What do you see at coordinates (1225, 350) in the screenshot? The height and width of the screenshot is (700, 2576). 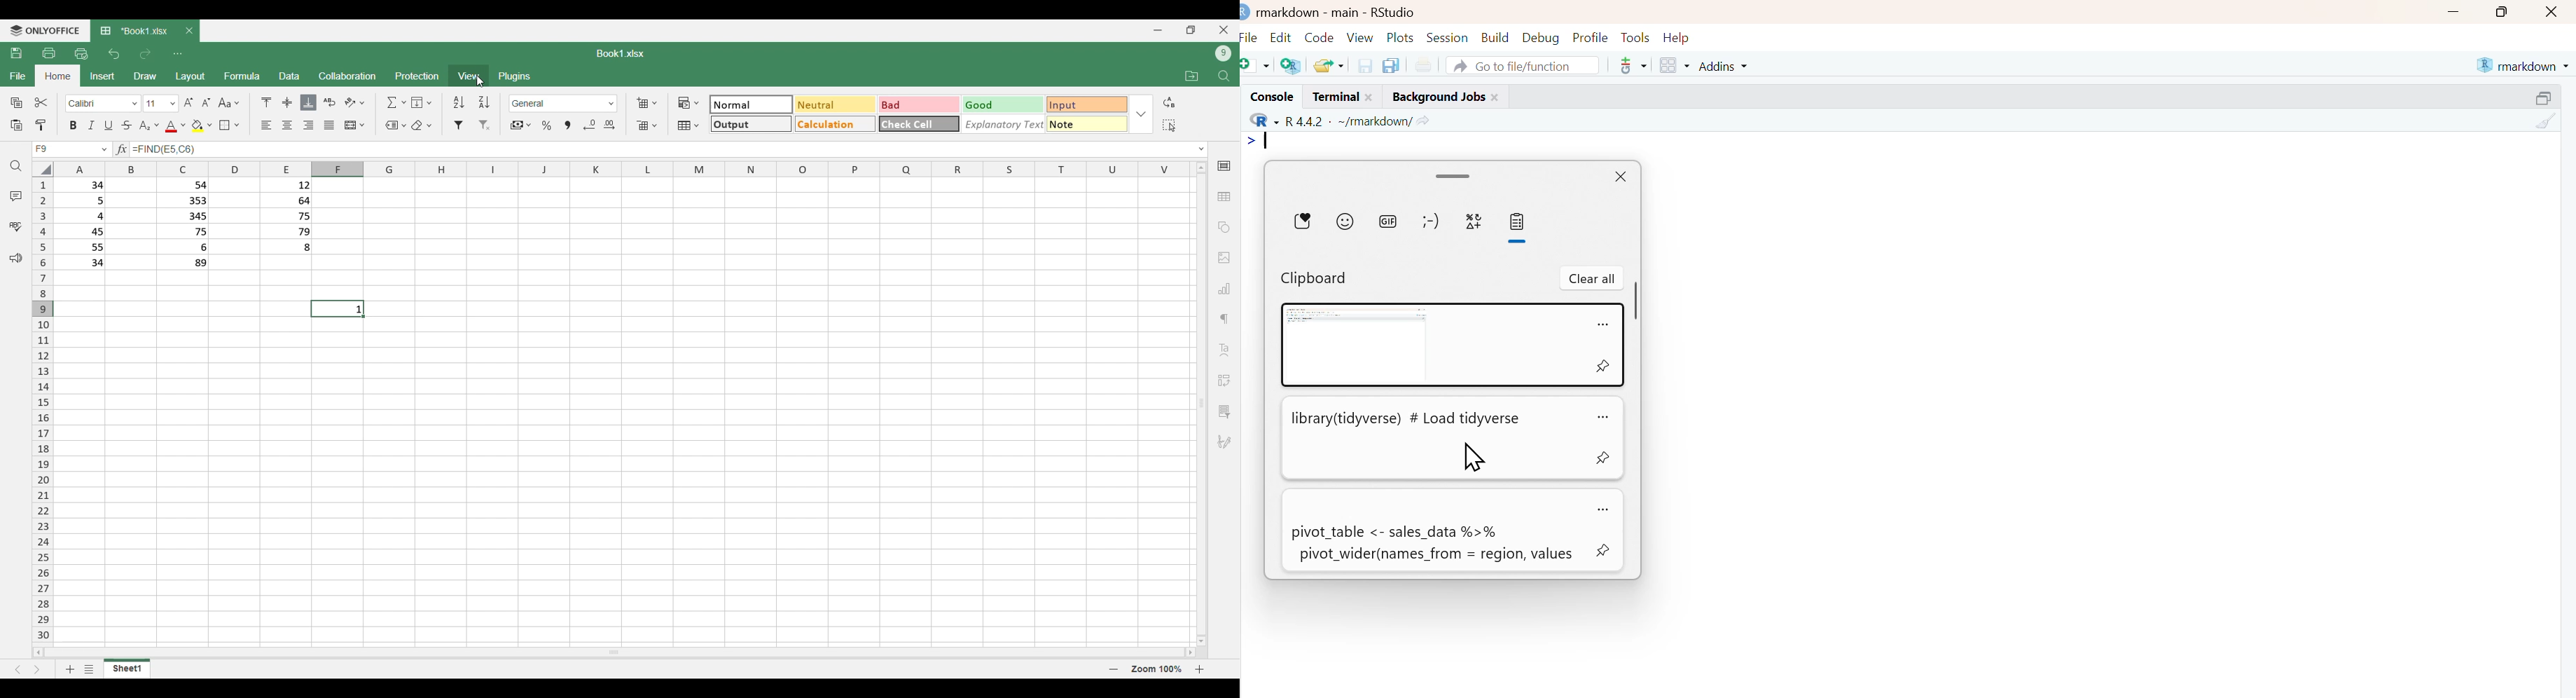 I see `Insert Text art` at bounding box center [1225, 350].